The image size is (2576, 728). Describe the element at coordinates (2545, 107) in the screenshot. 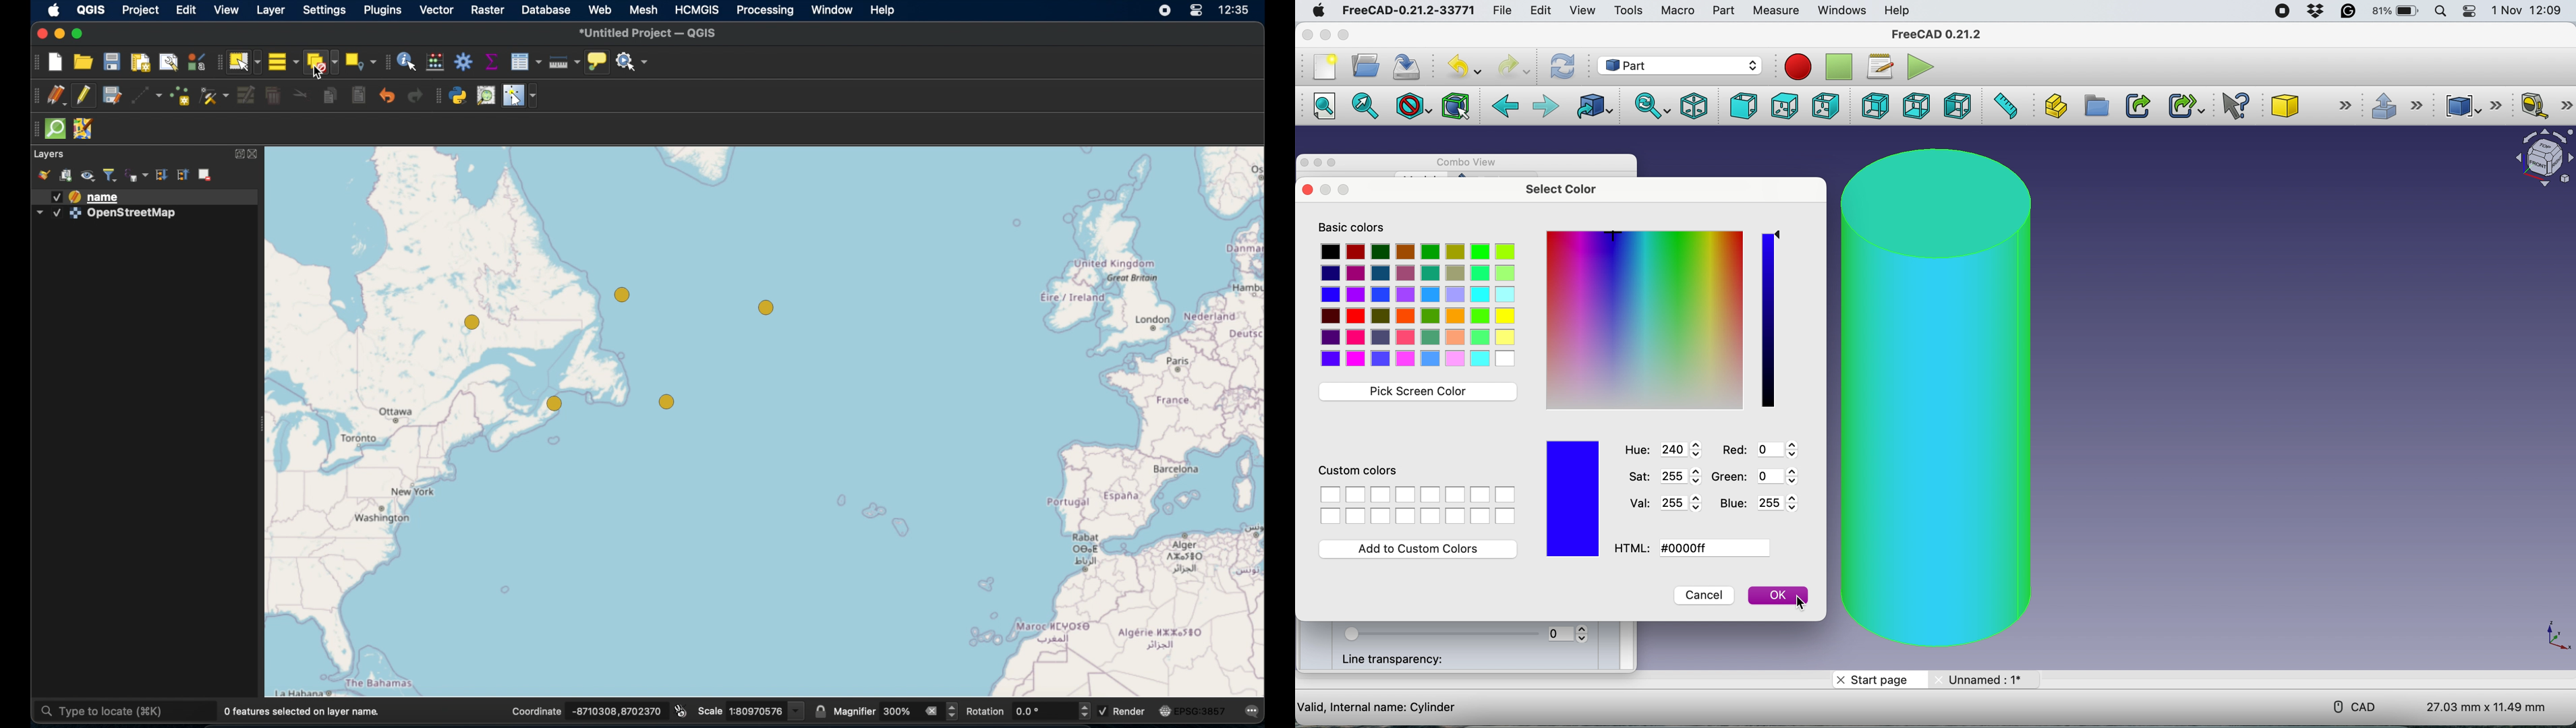

I see `measure linear` at that location.